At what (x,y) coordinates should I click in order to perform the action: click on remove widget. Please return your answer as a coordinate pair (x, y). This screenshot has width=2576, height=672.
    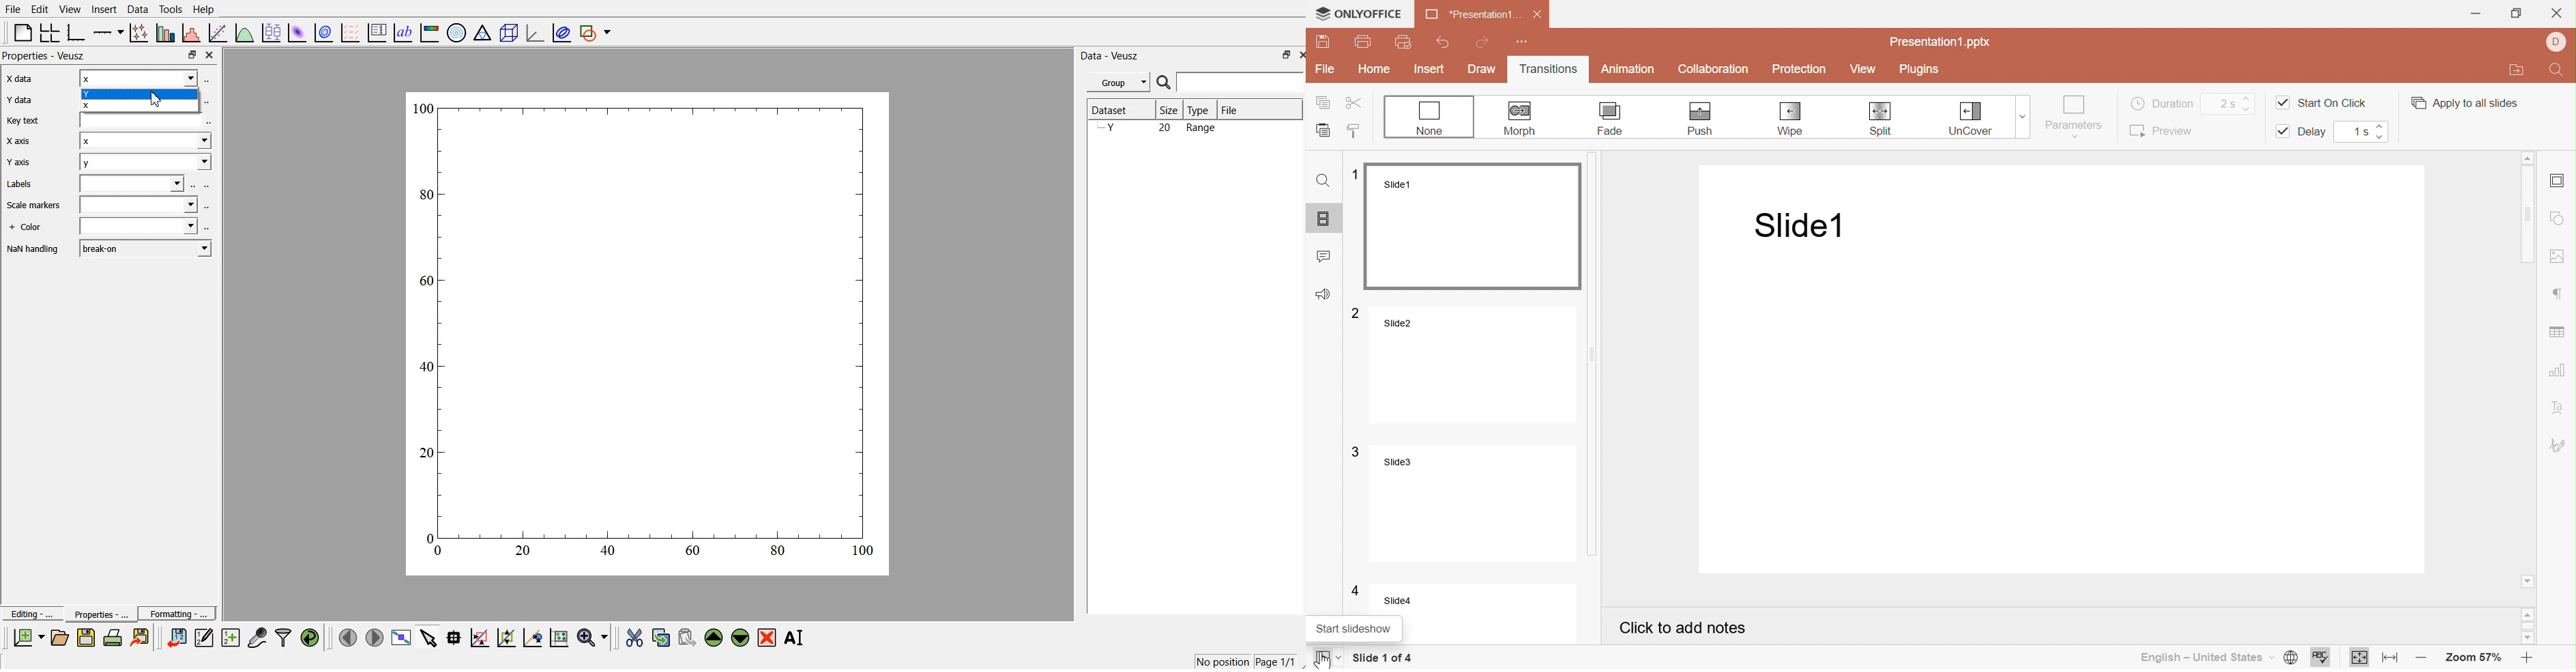
    Looking at the image, I should click on (767, 637).